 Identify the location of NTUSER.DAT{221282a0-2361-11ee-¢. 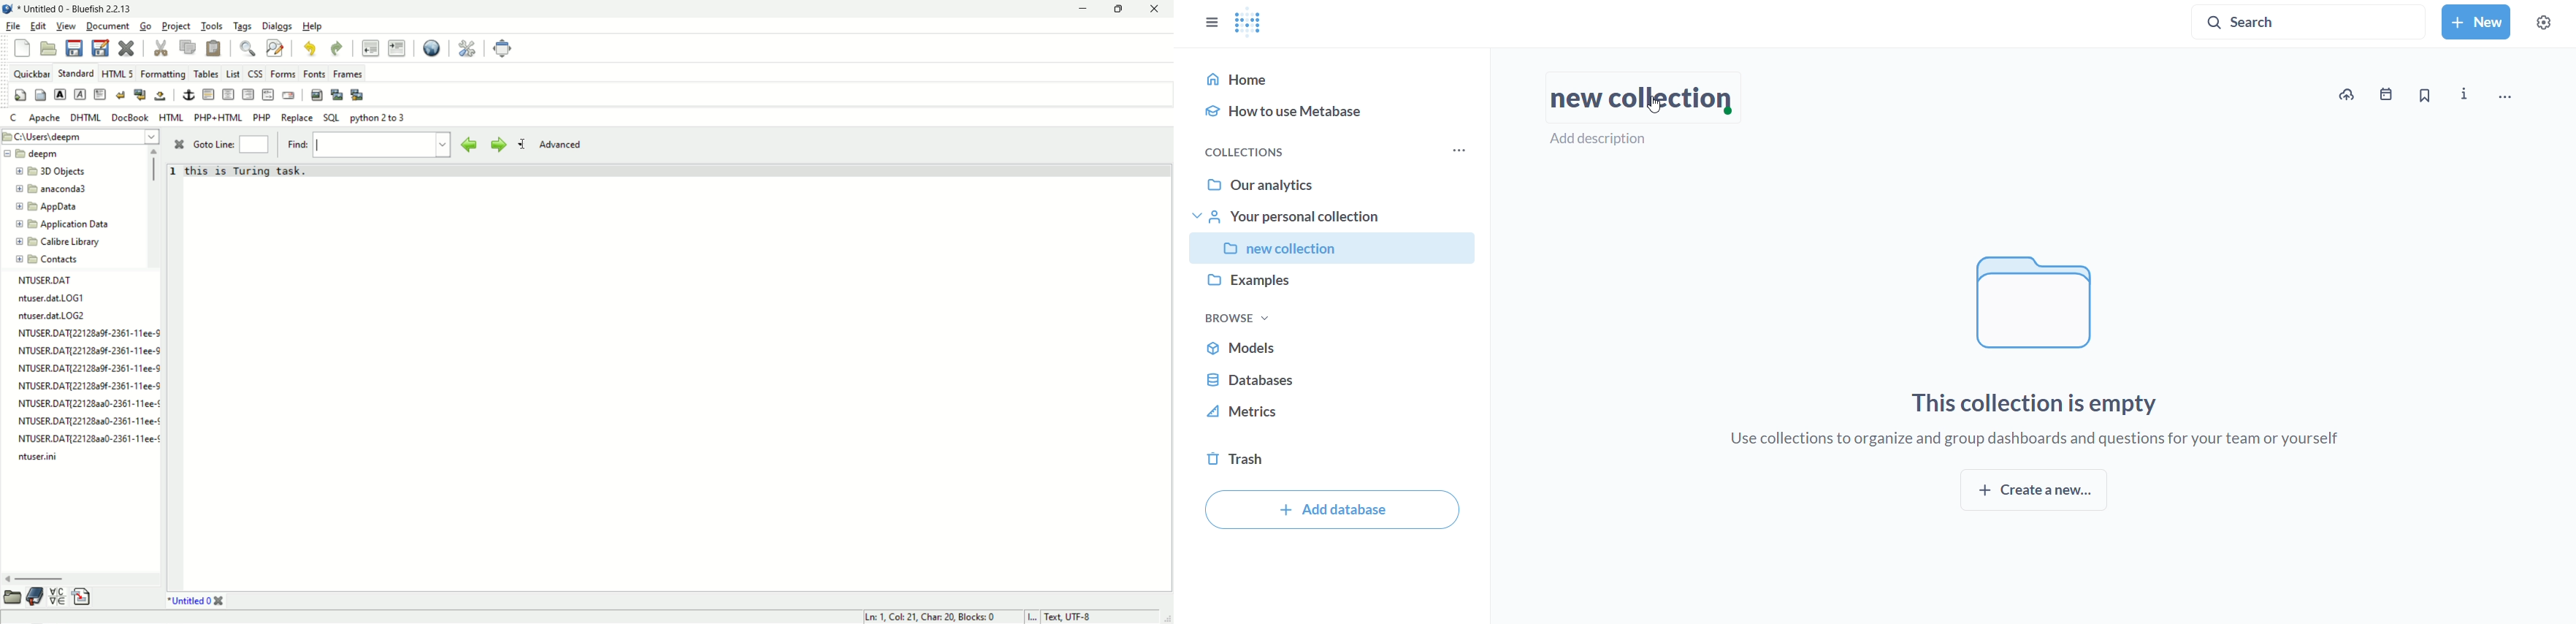
(83, 405).